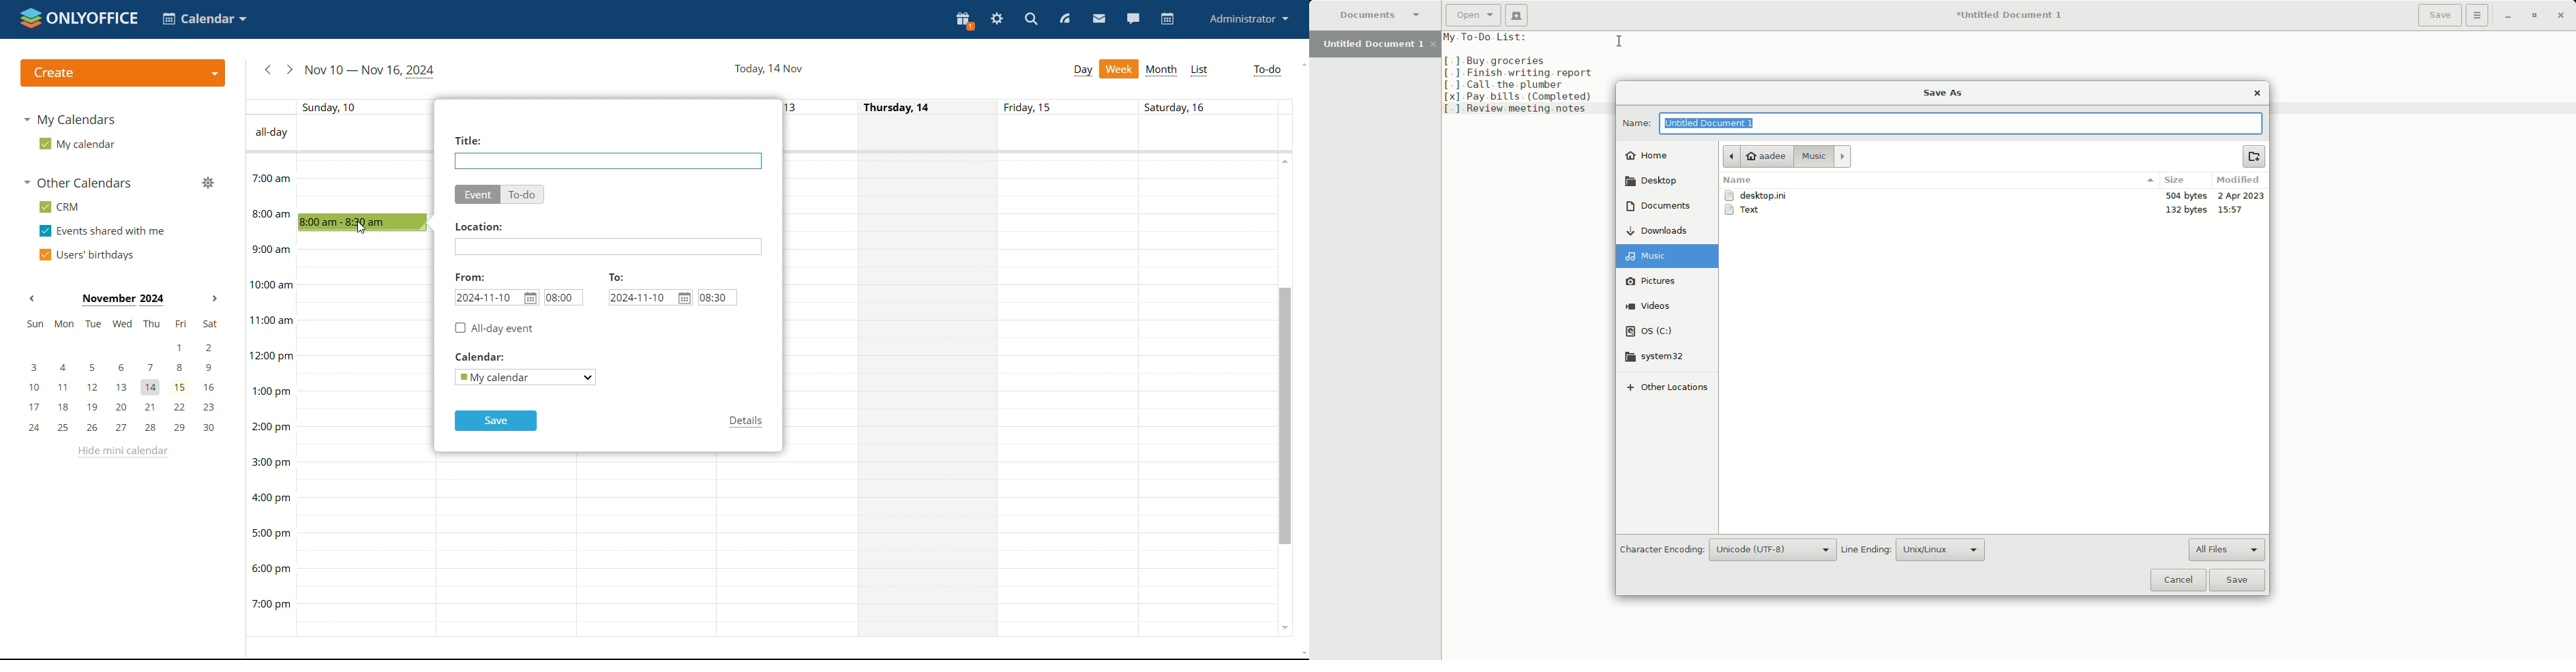 This screenshot has height=672, width=2576. I want to click on week view, so click(1120, 69).